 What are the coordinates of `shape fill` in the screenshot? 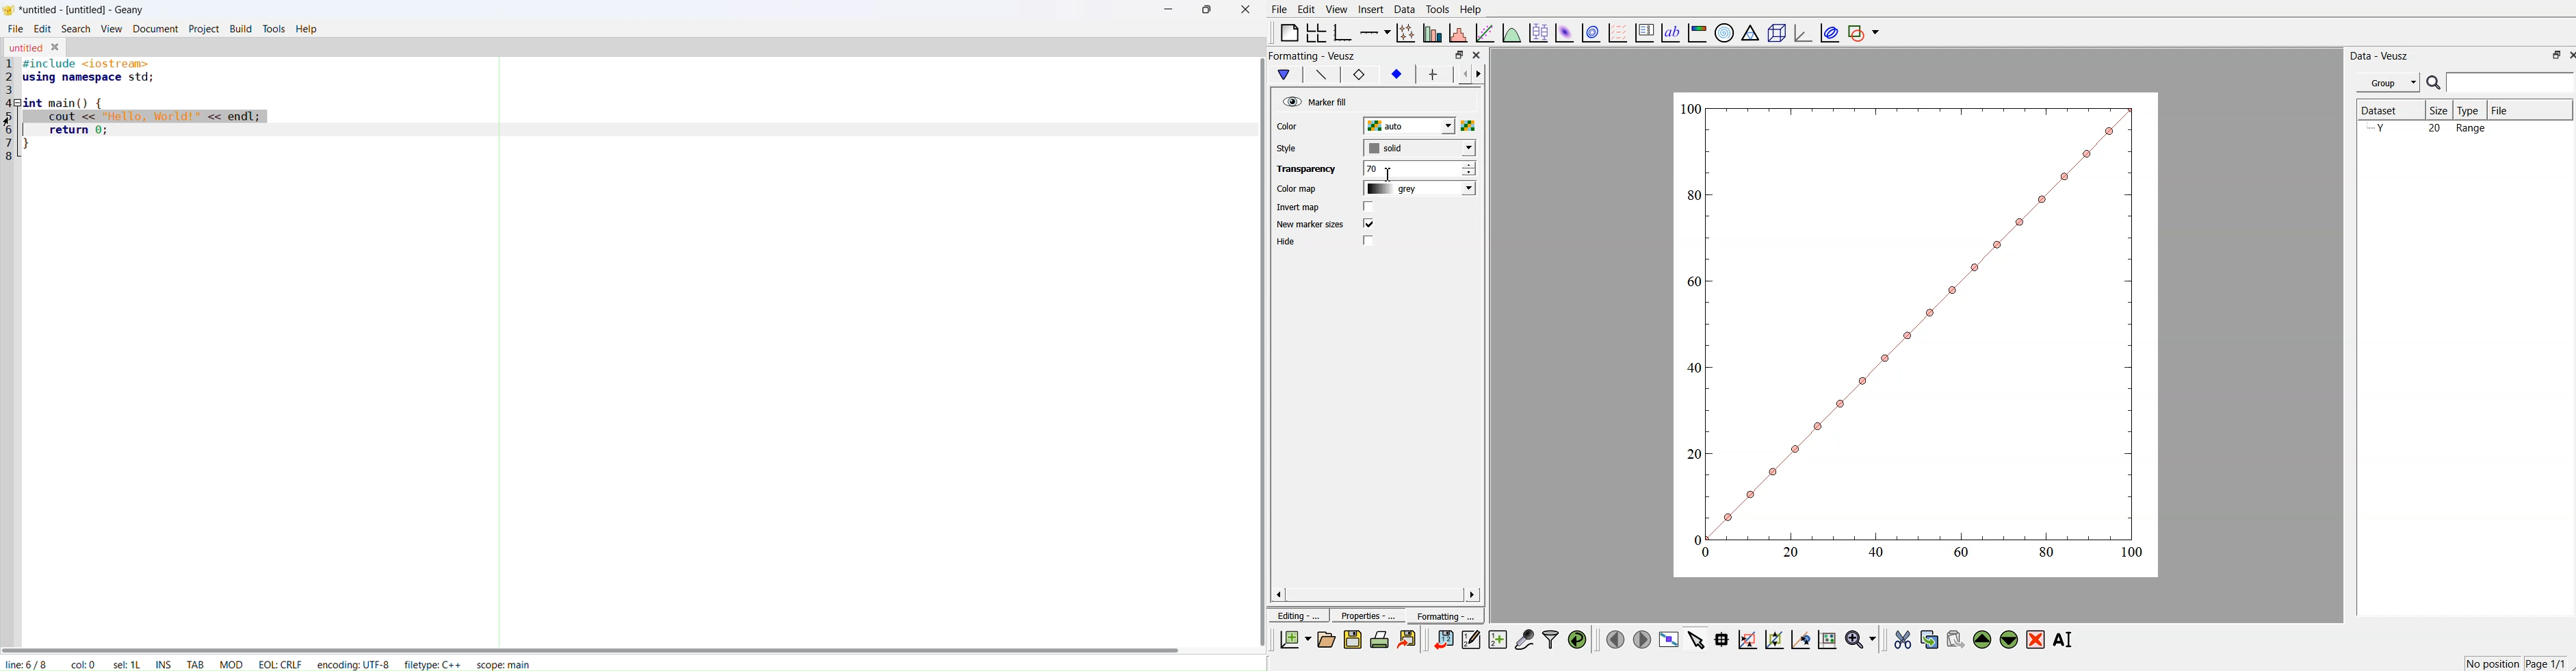 It's located at (1283, 75).